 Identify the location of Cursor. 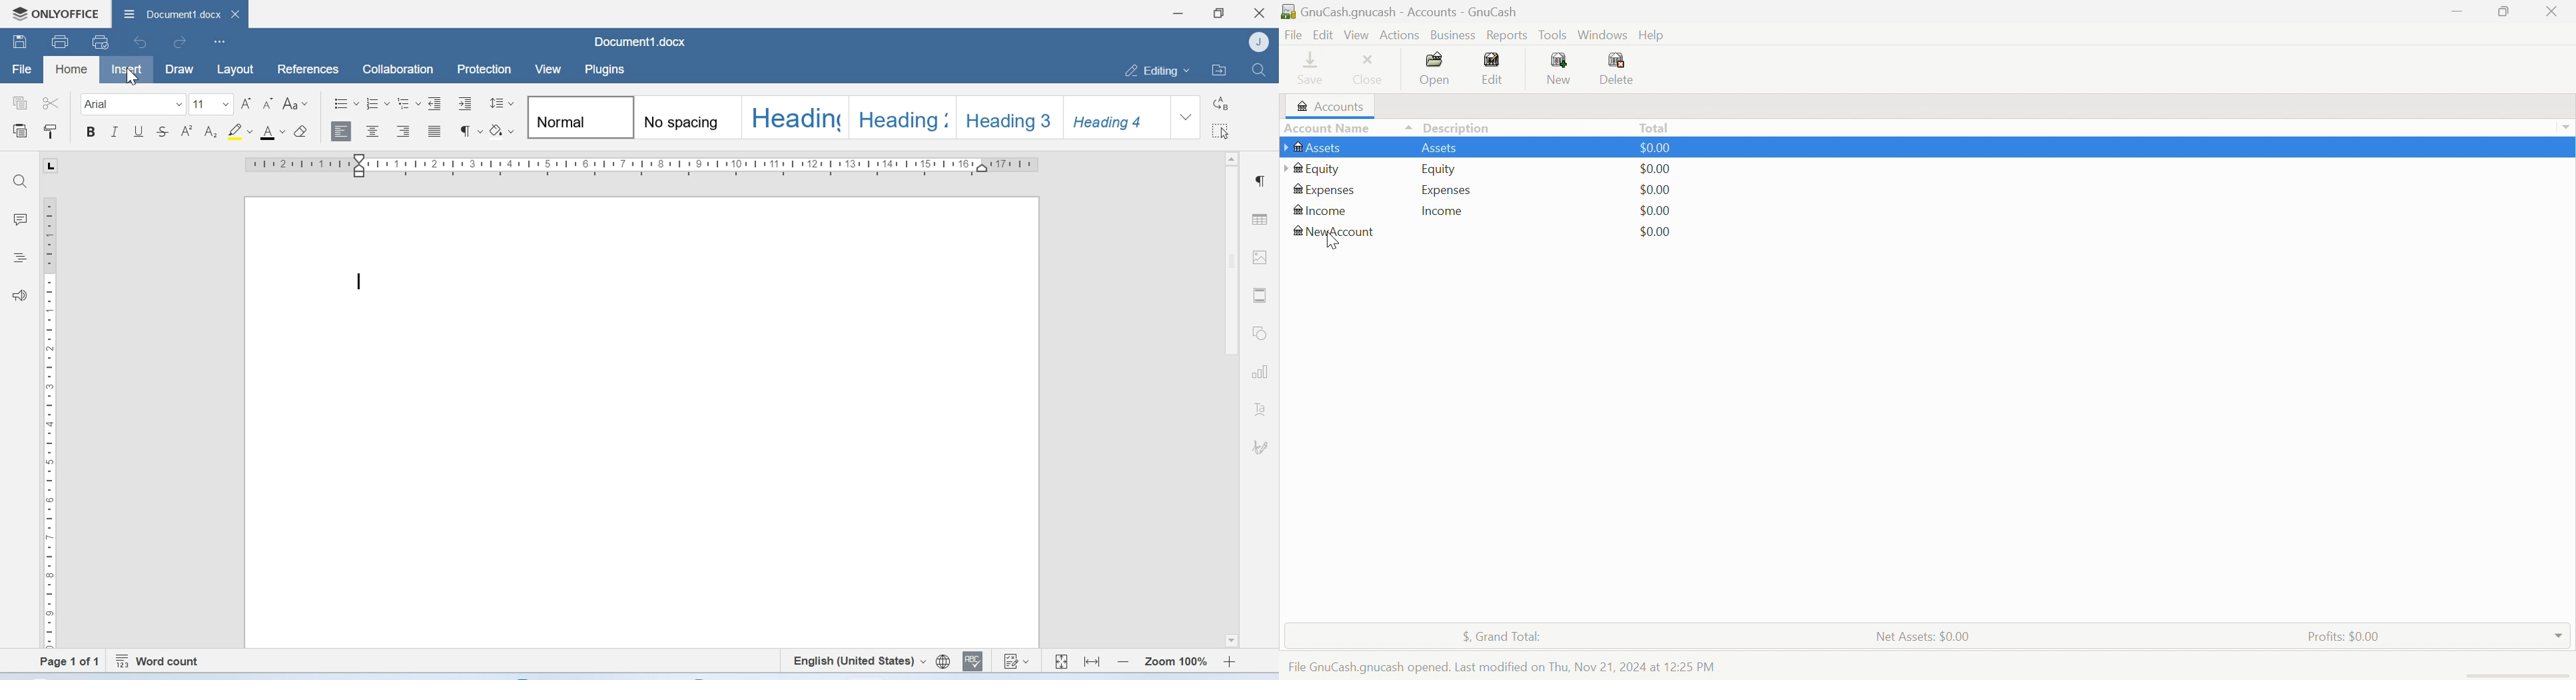
(134, 79).